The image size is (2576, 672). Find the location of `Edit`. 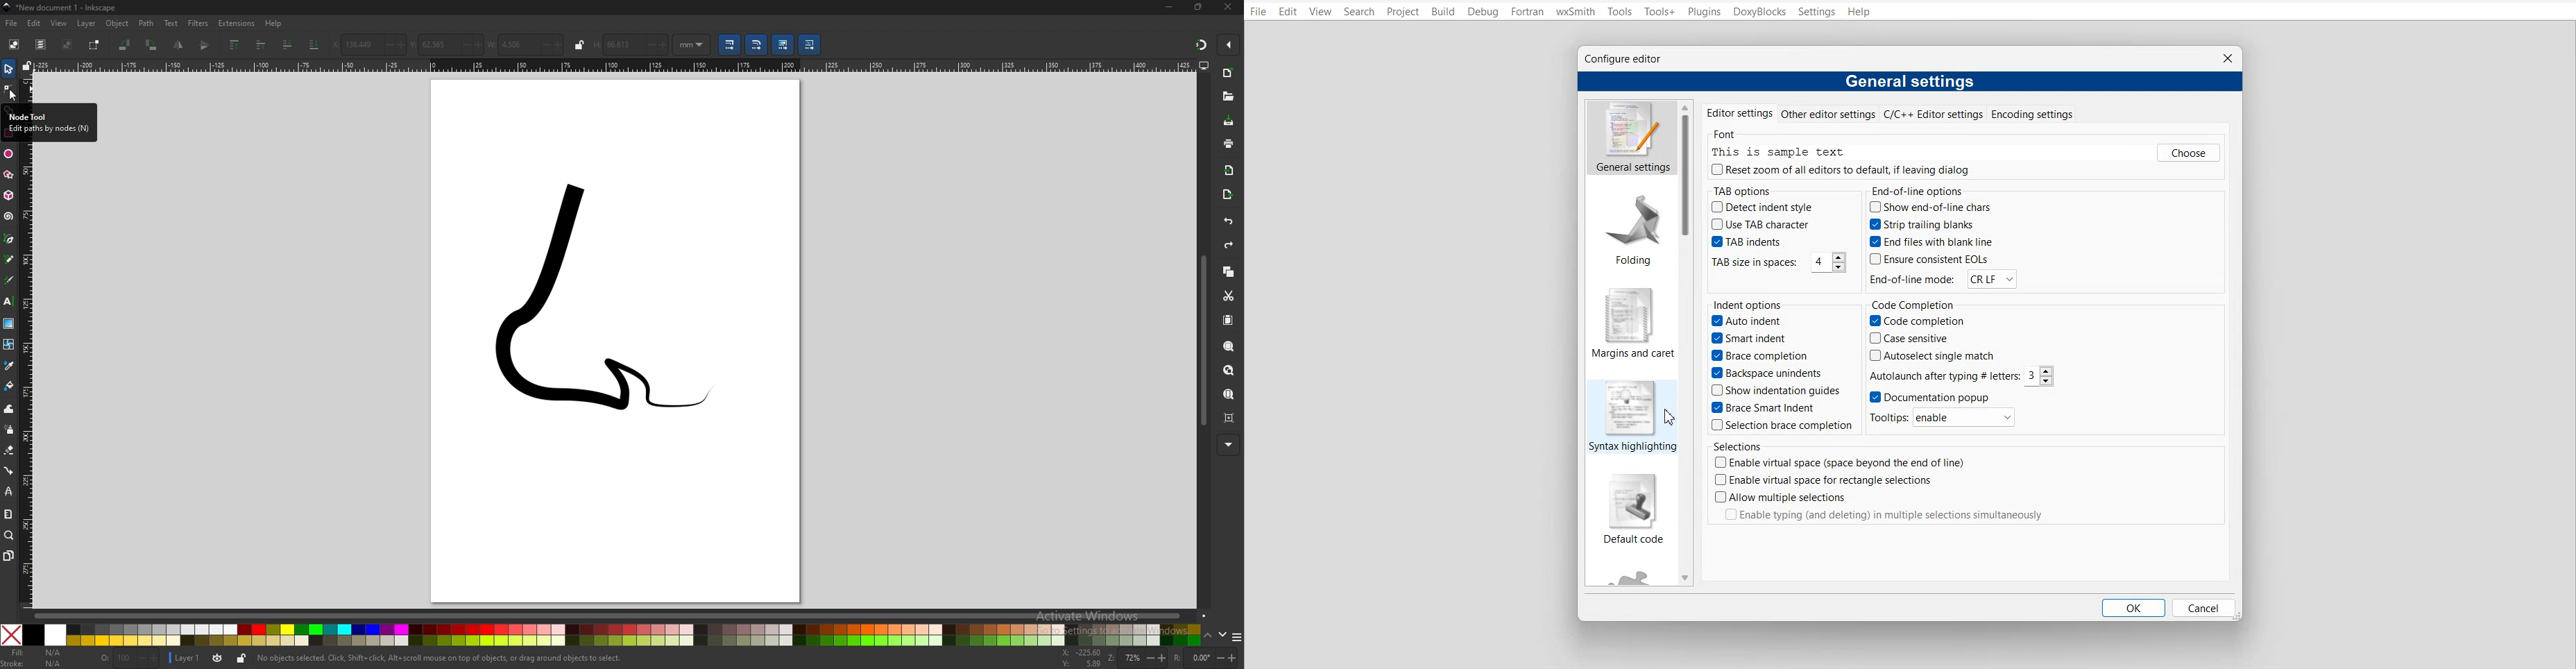

Edit is located at coordinates (1288, 12).